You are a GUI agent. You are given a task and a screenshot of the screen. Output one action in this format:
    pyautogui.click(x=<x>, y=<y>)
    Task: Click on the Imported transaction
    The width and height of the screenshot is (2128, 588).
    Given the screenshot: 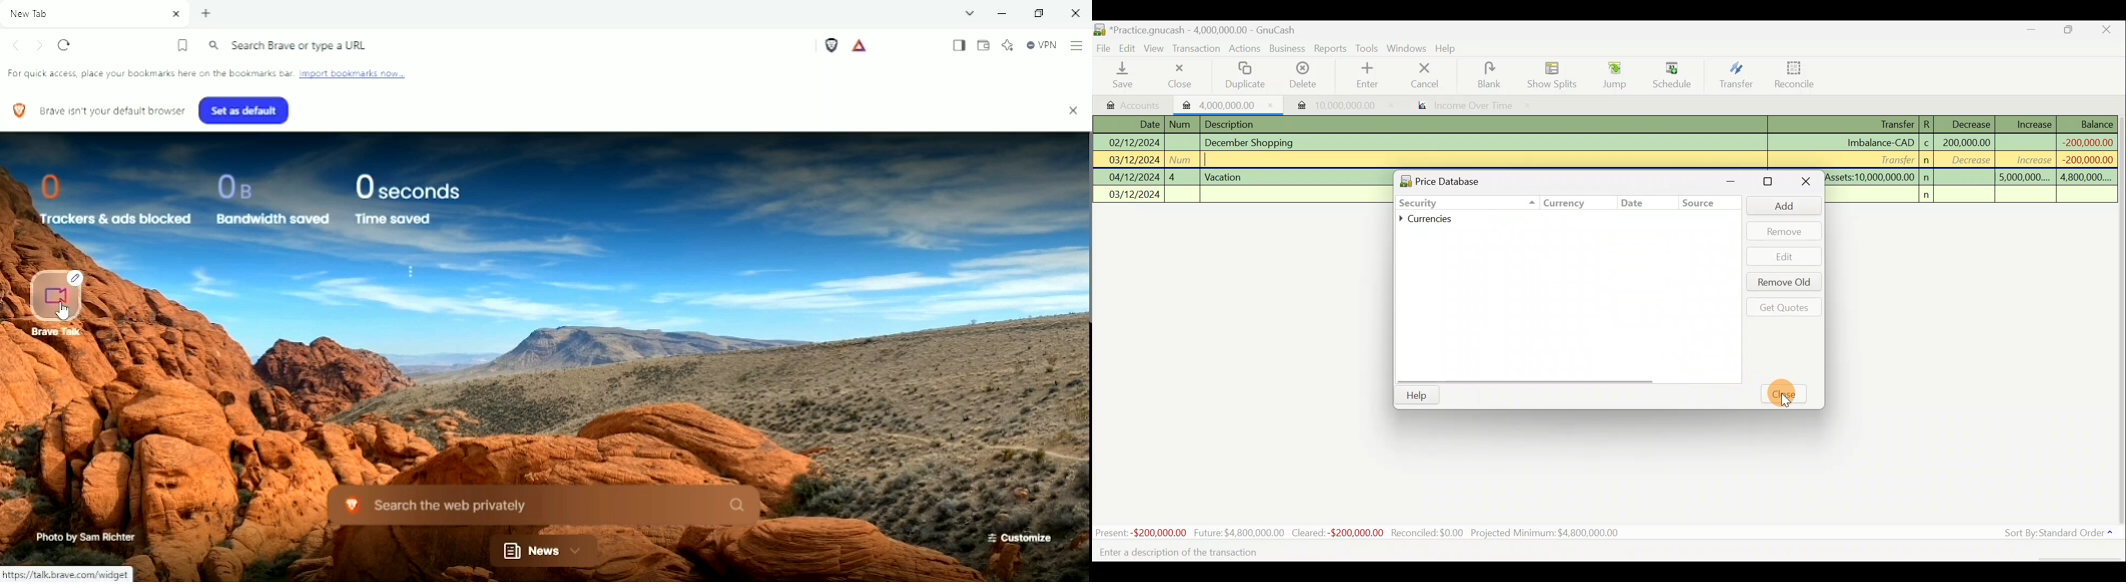 What is the action you would take?
    pyautogui.click(x=1224, y=103)
    